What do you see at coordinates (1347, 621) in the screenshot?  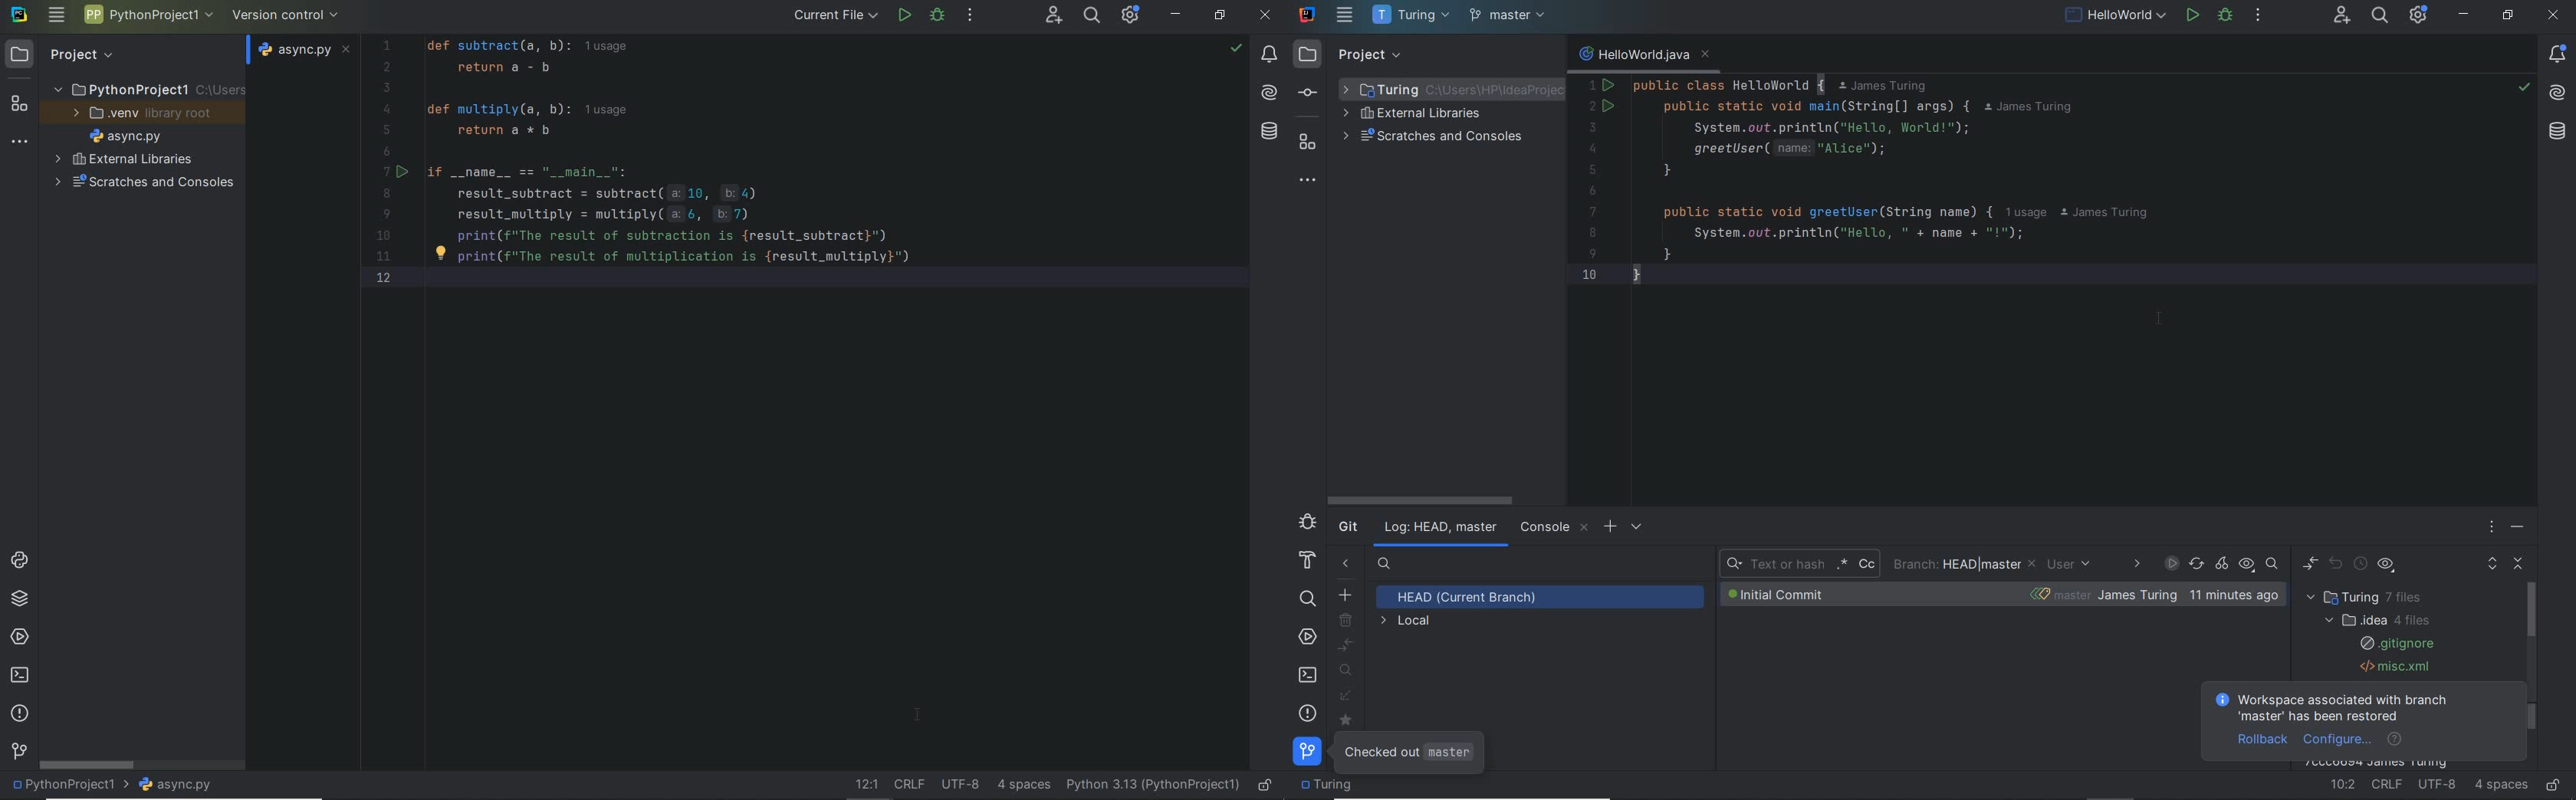 I see `delete branch` at bounding box center [1347, 621].